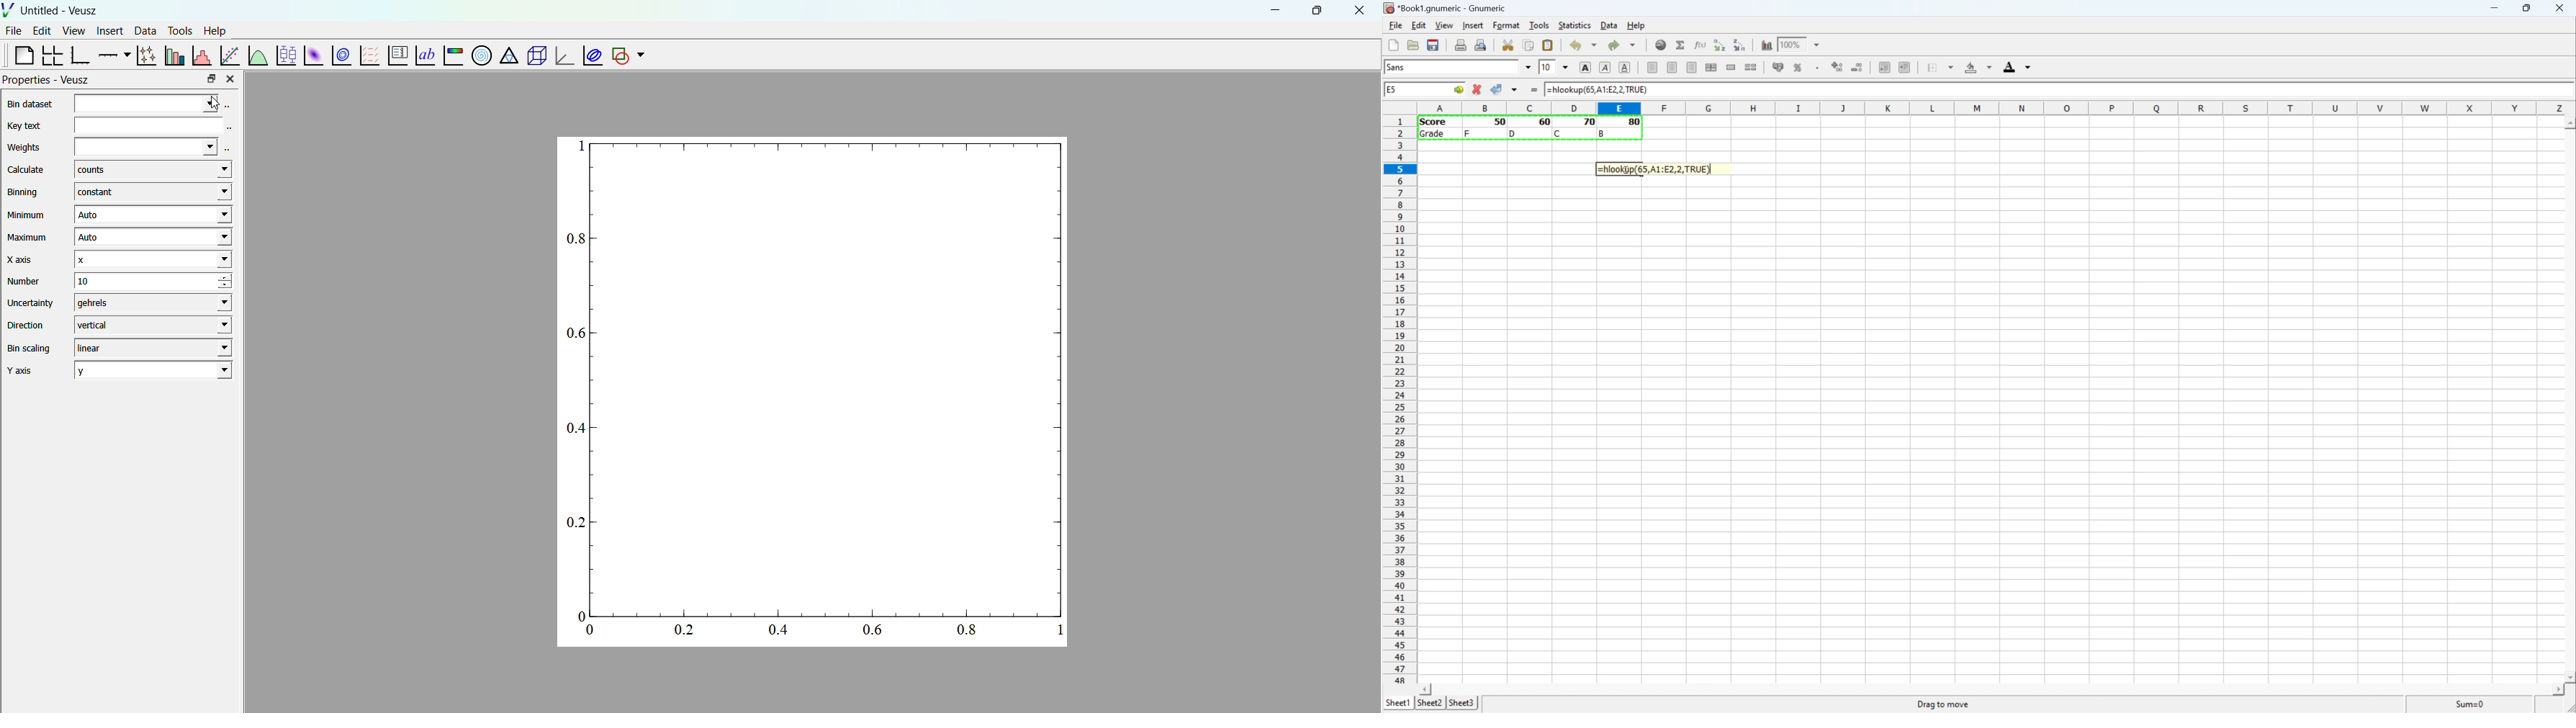  Describe the element at coordinates (1603, 133) in the screenshot. I see `B` at that location.